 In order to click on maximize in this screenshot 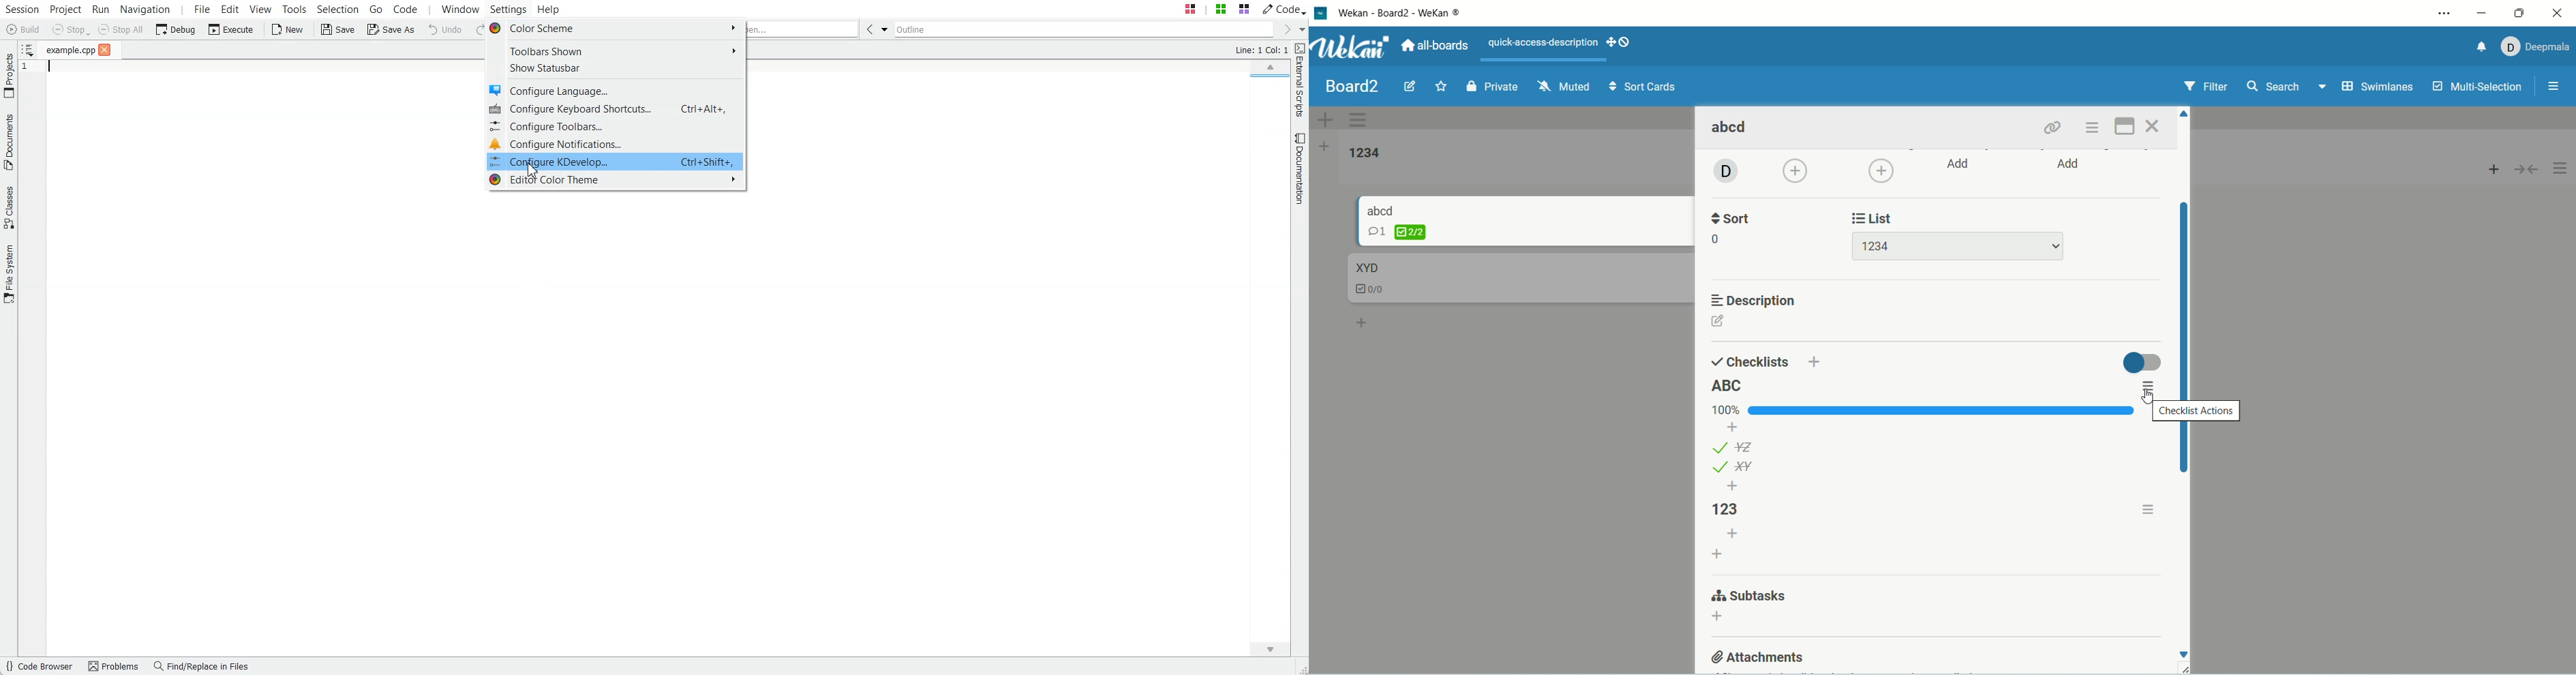, I will do `click(2124, 127)`.